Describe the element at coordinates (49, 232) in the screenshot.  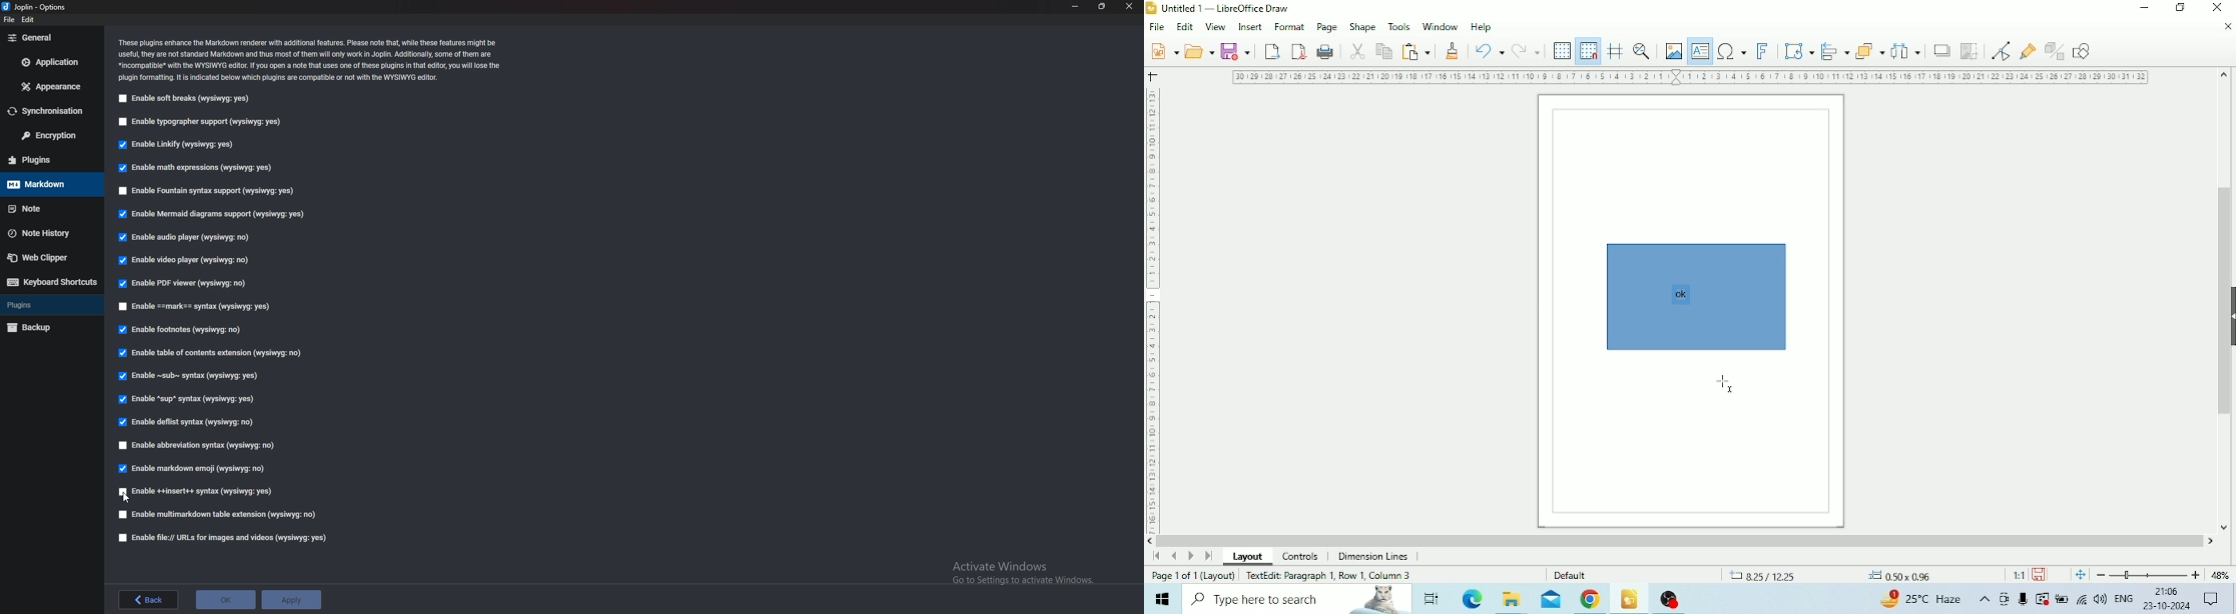
I see `Note history` at that location.